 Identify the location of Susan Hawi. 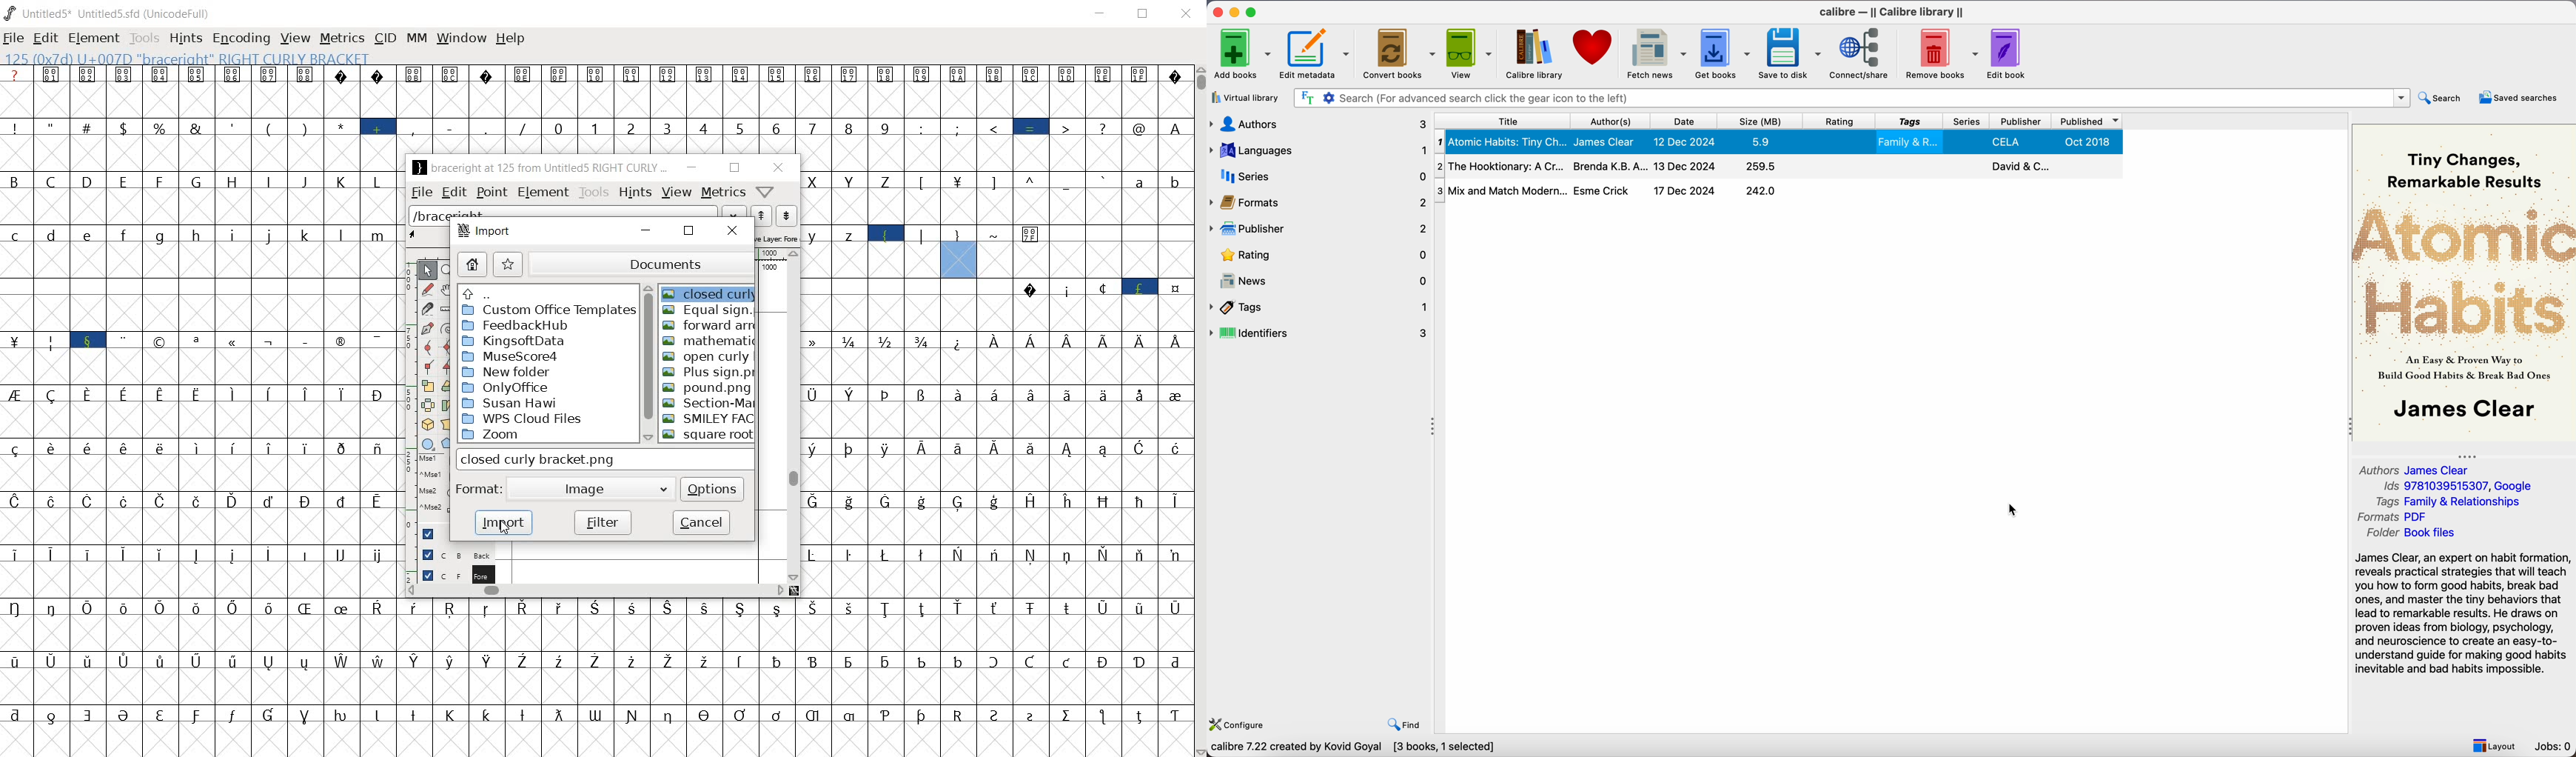
(508, 404).